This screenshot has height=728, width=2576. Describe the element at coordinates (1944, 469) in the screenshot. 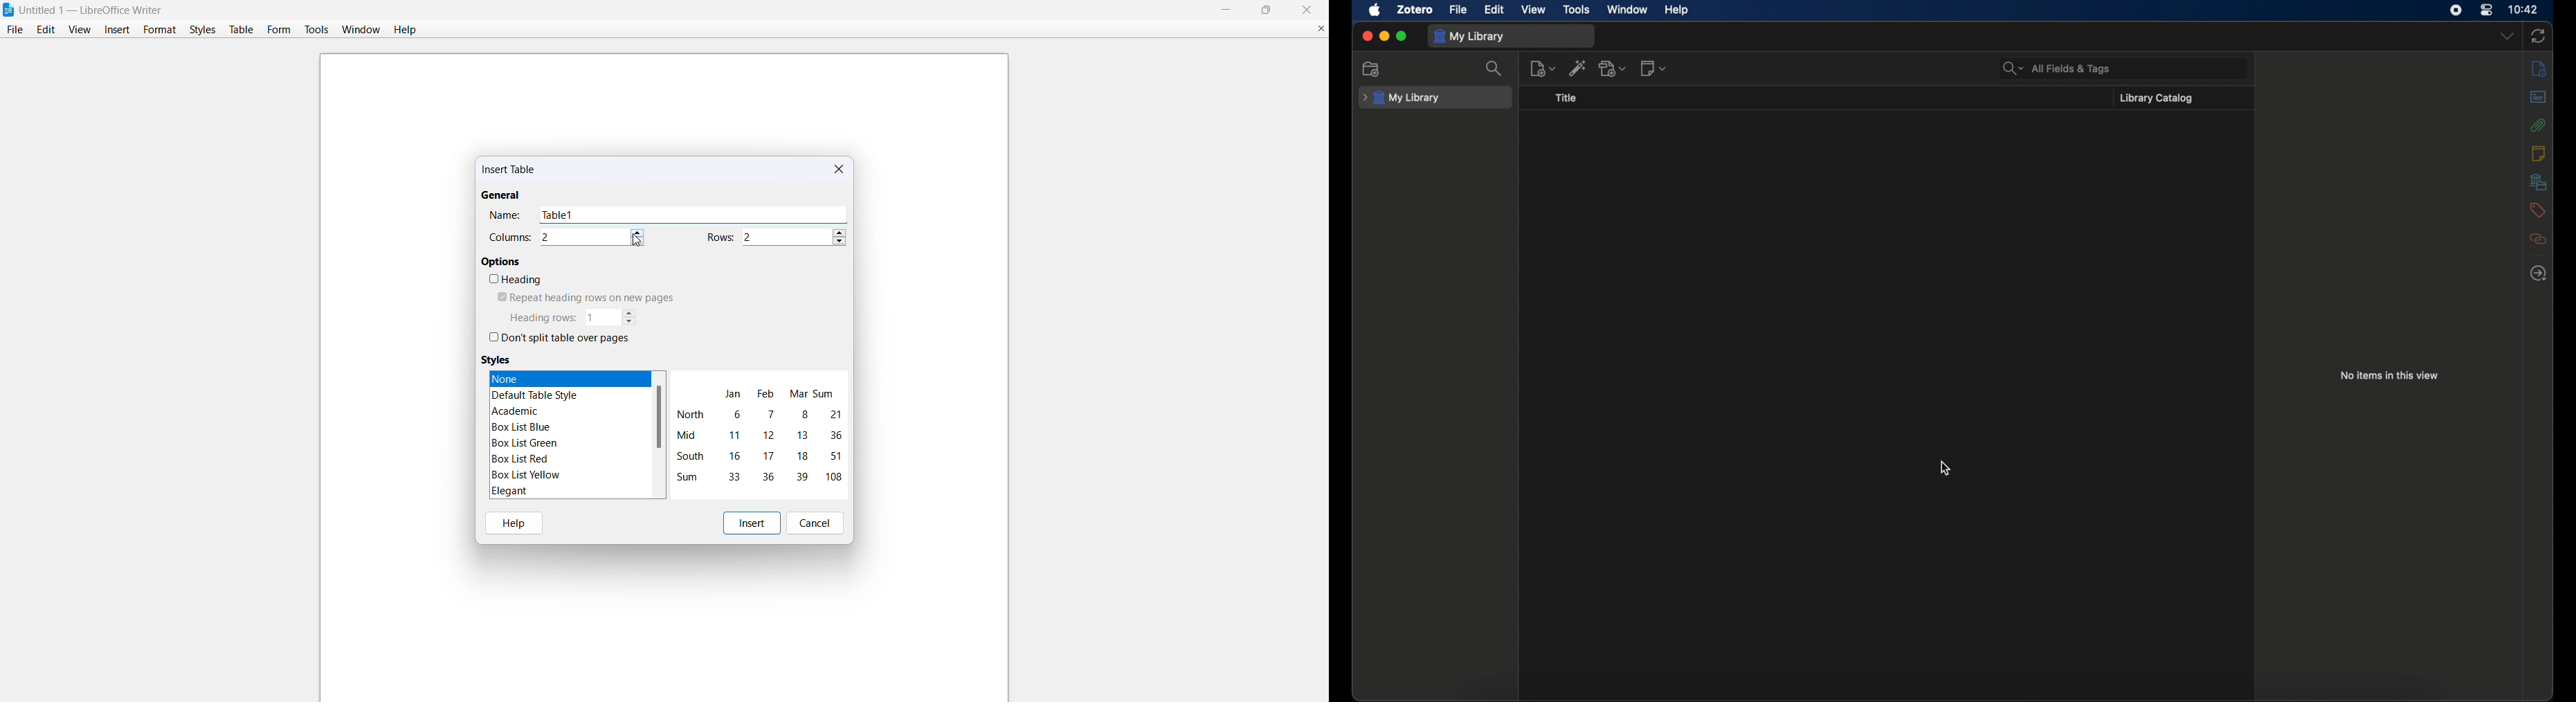

I see `cursor` at that location.